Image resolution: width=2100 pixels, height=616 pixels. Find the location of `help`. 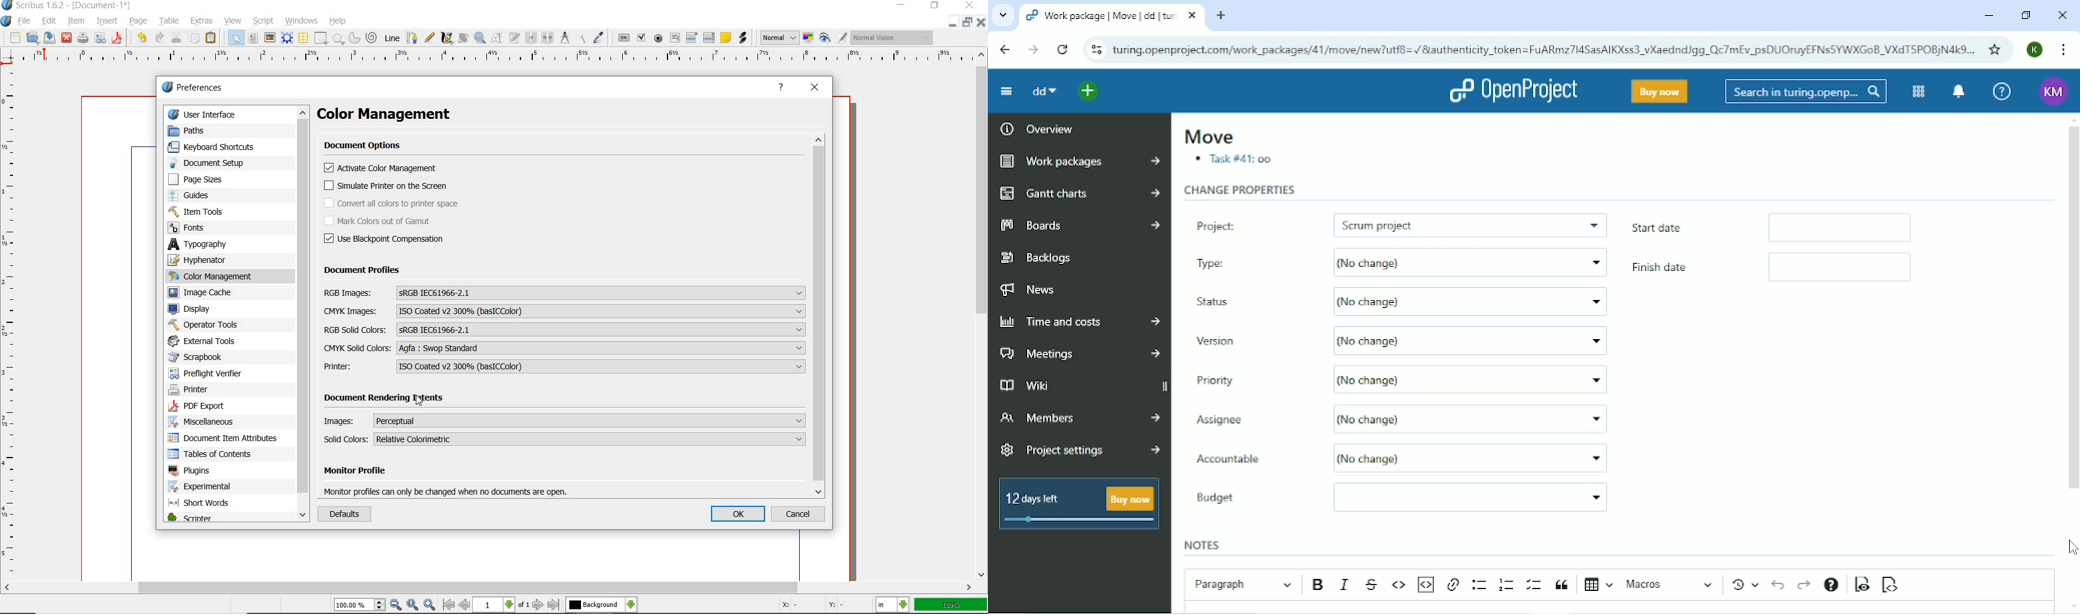

help is located at coordinates (339, 21).